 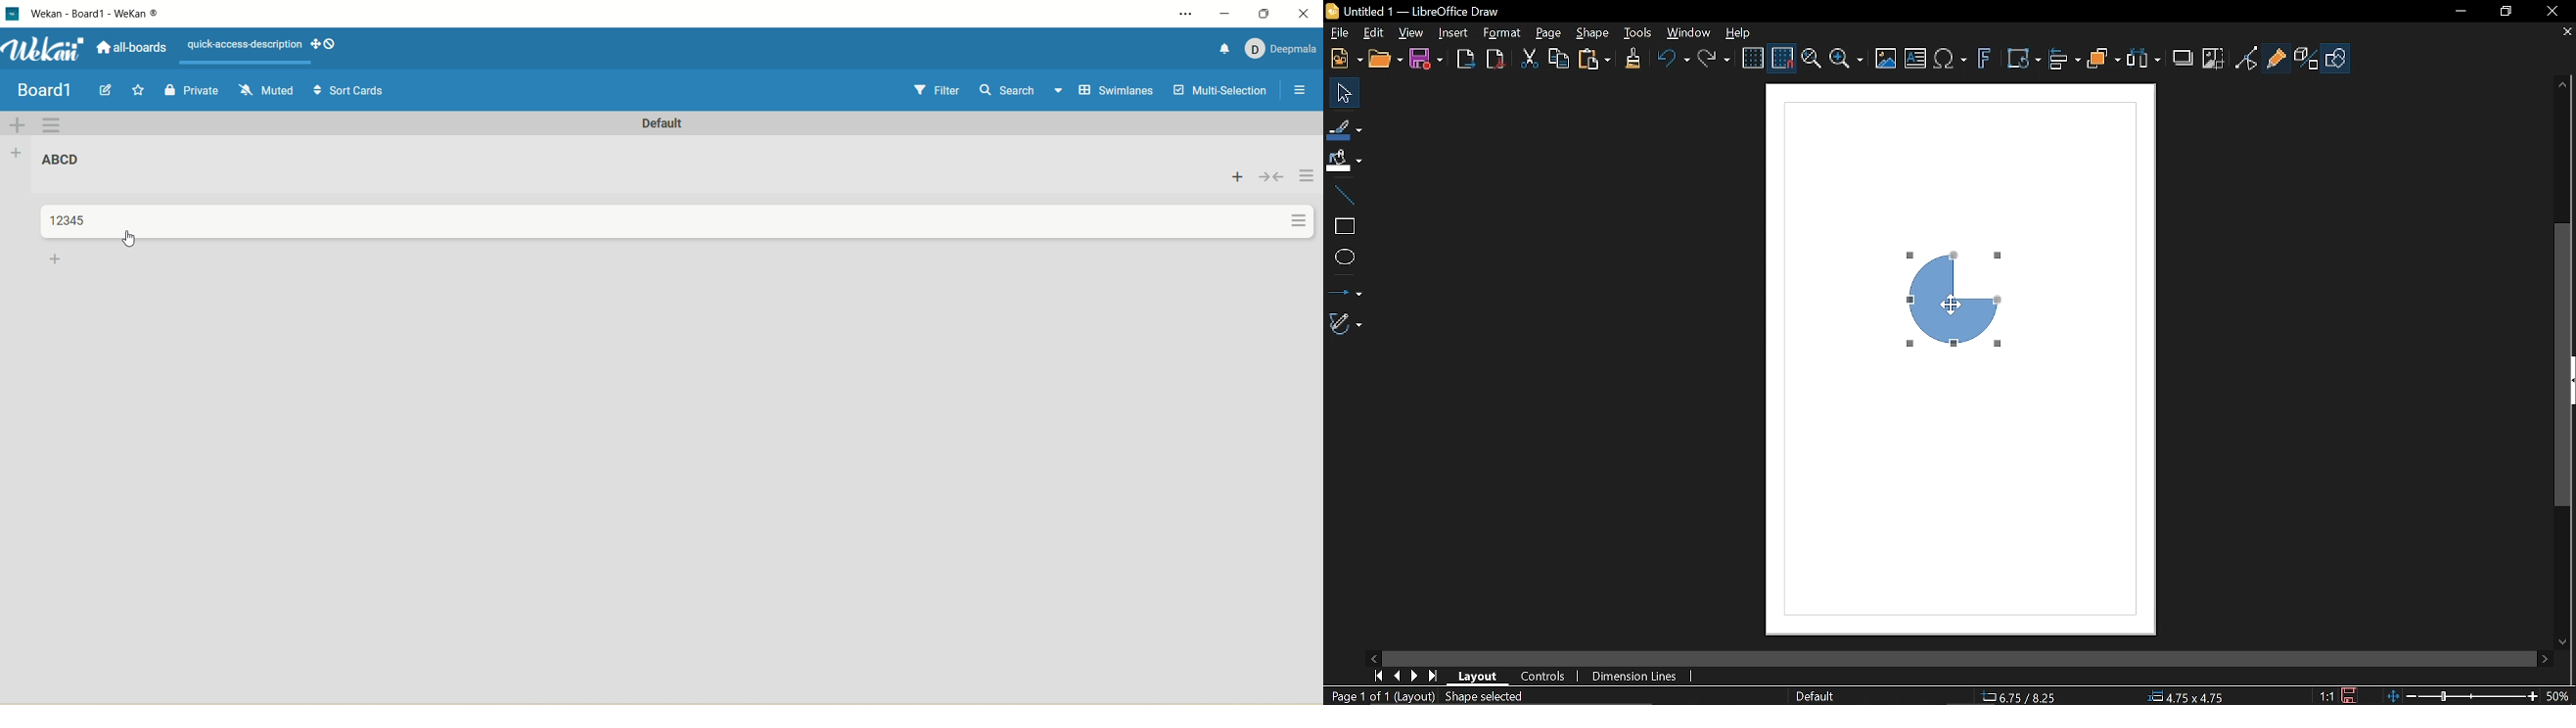 I want to click on Export to pdf, so click(x=1495, y=58).